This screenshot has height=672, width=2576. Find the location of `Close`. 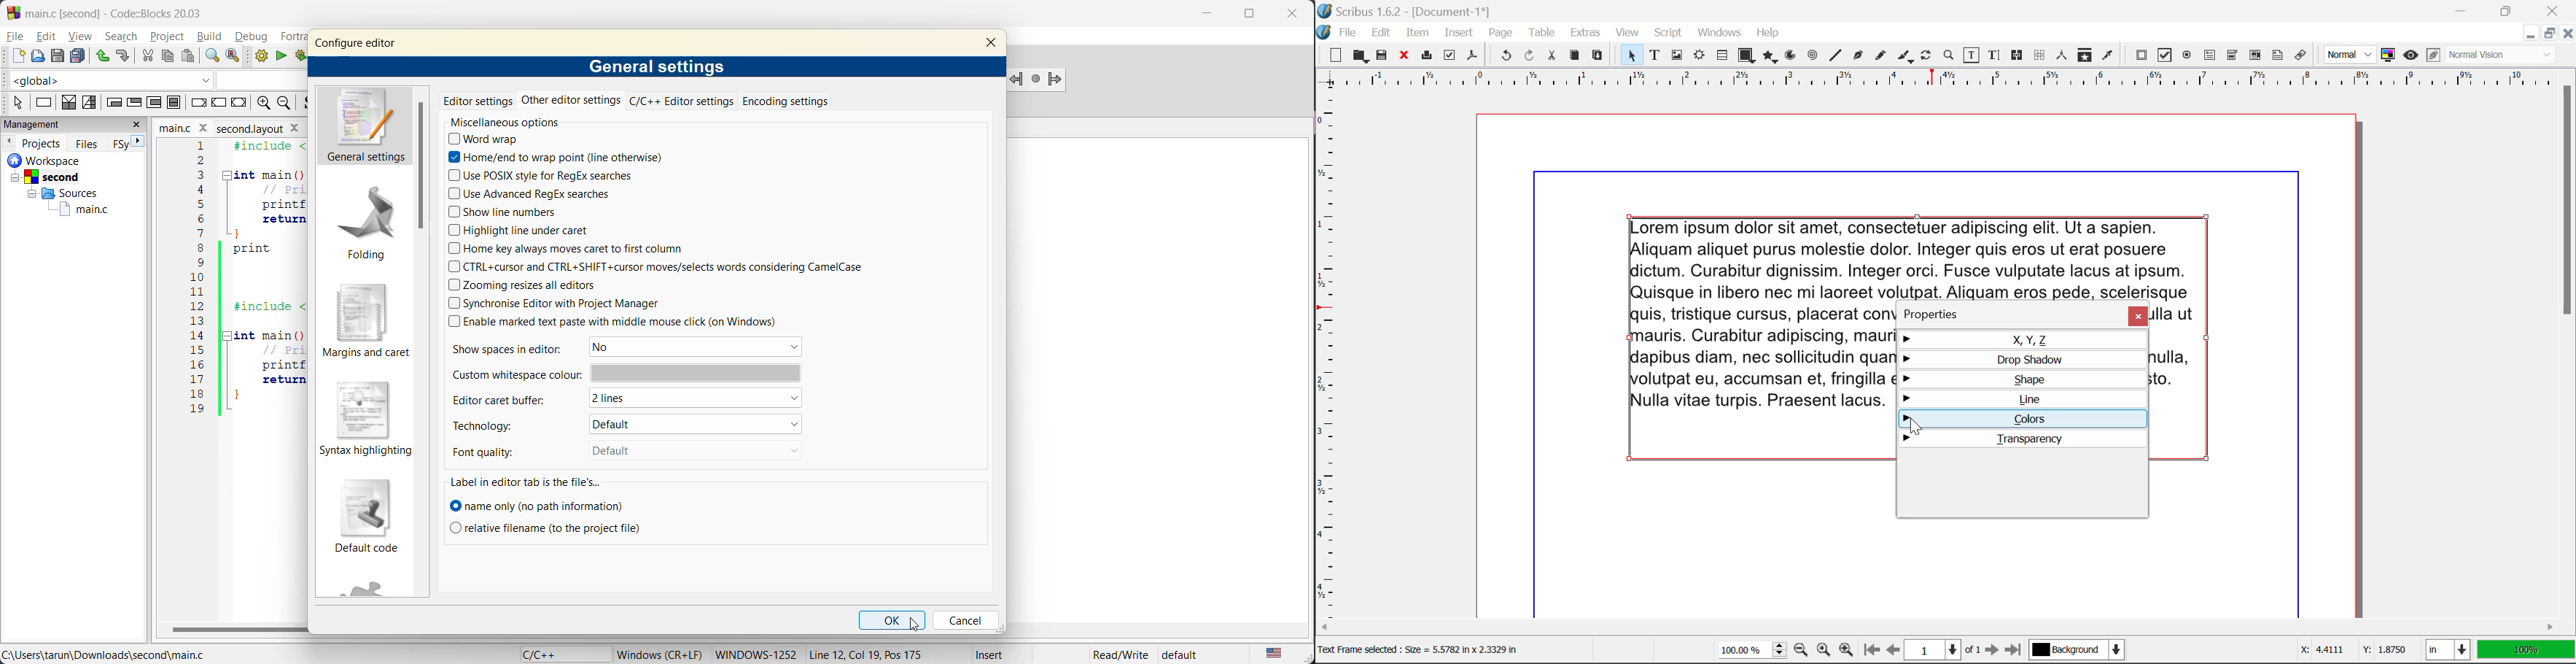

Close is located at coordinates (2138, 316).